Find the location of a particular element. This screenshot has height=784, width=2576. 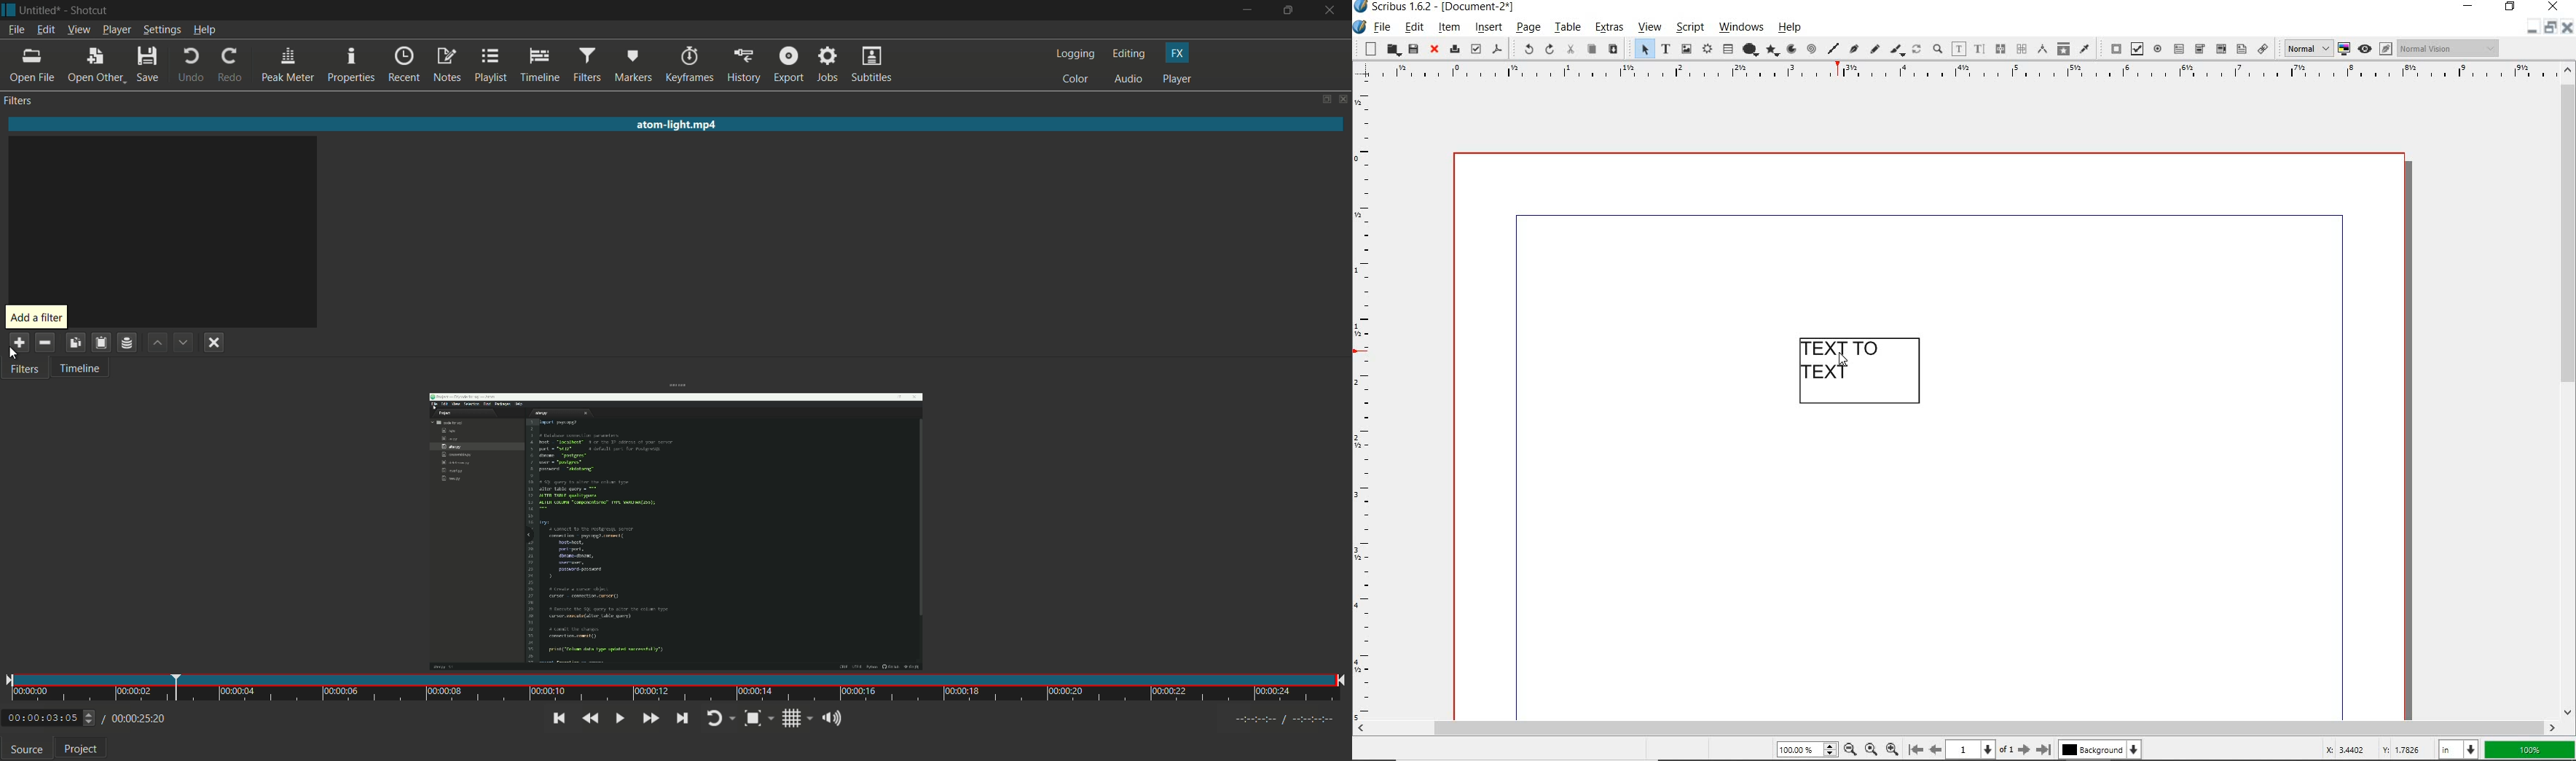

link annotation is located at coordinates (2261, 48).